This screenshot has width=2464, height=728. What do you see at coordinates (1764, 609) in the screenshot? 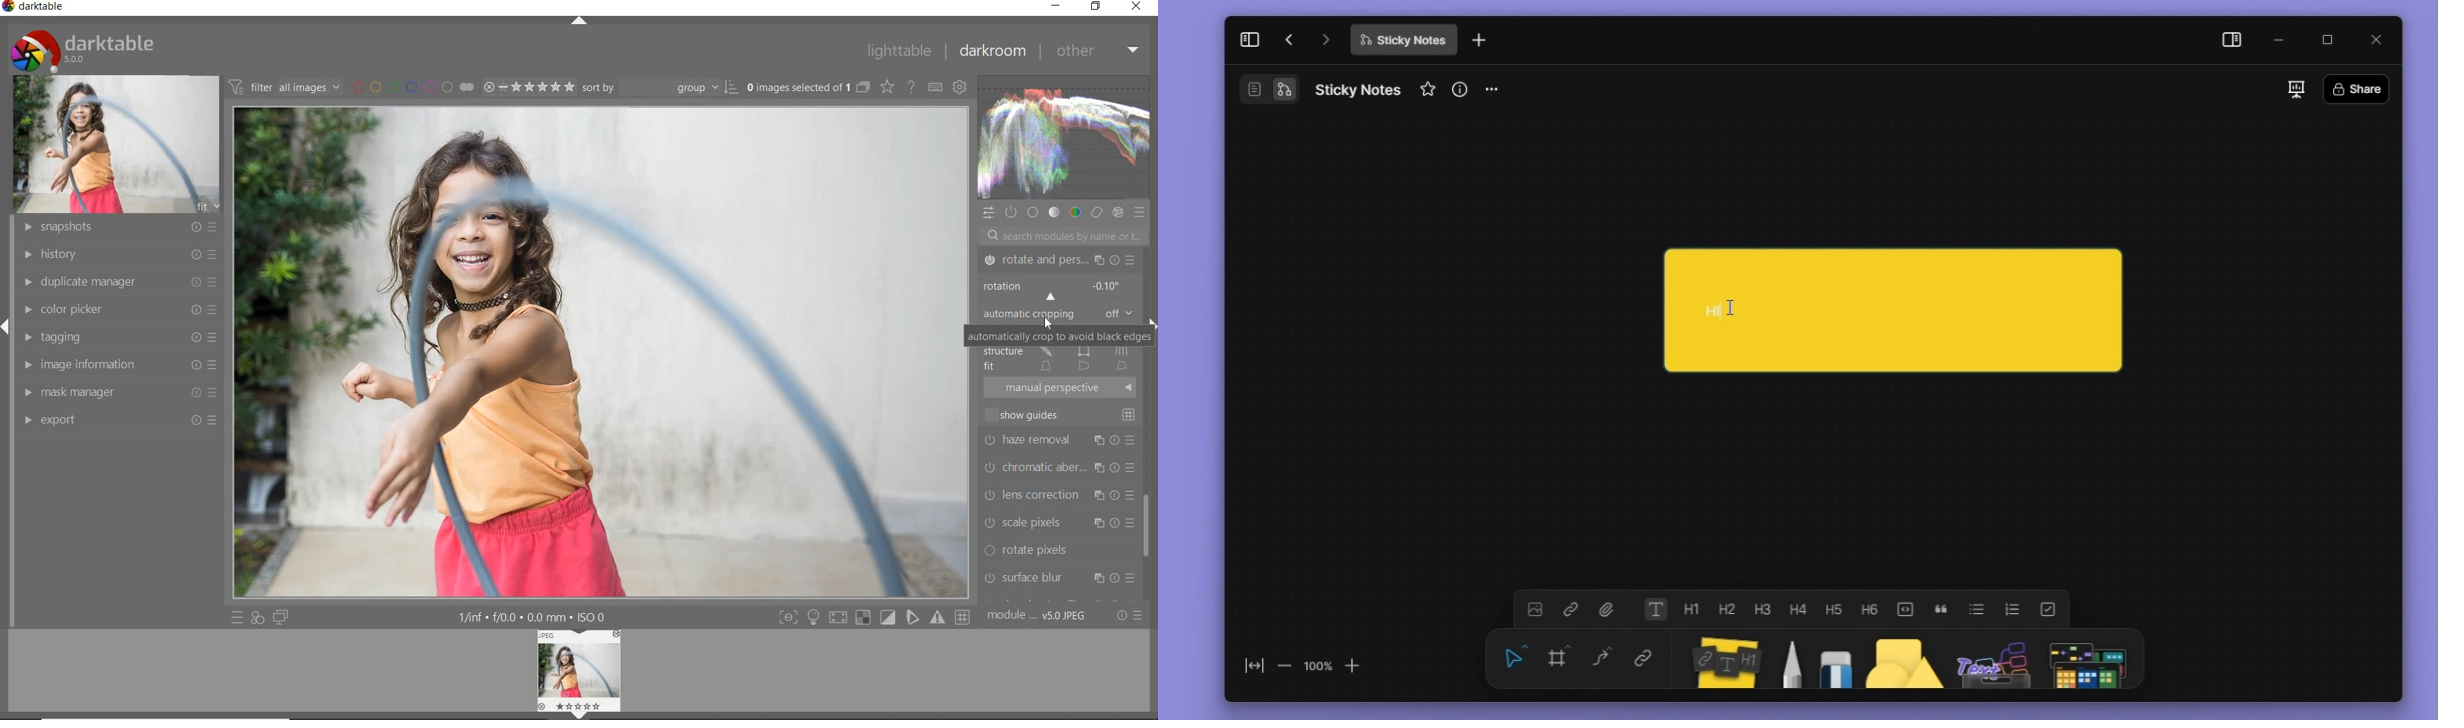
I see `heading` at bounding box center [1764, 609].